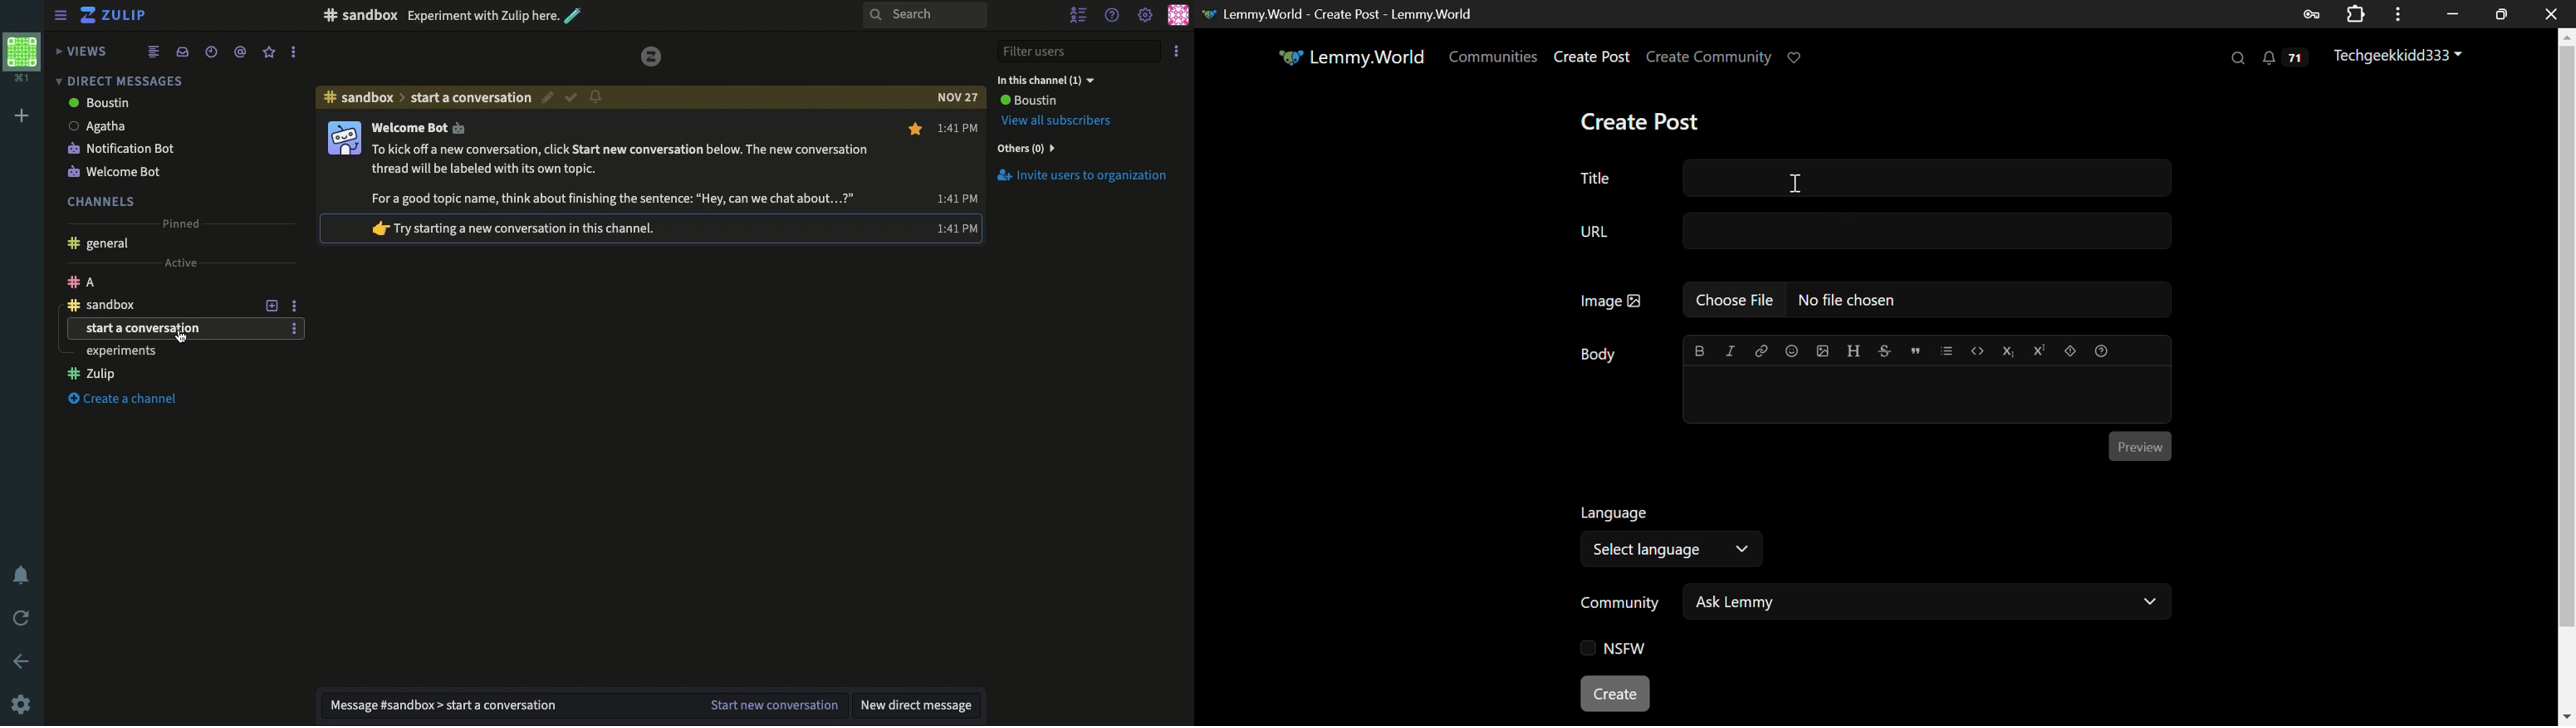 Image resolution: width=2576 pixels, height=728 pixels. What do you see at coordinates (1024, 148) in the screenshot?
I see `Others` at bounding box center [1024, 148].